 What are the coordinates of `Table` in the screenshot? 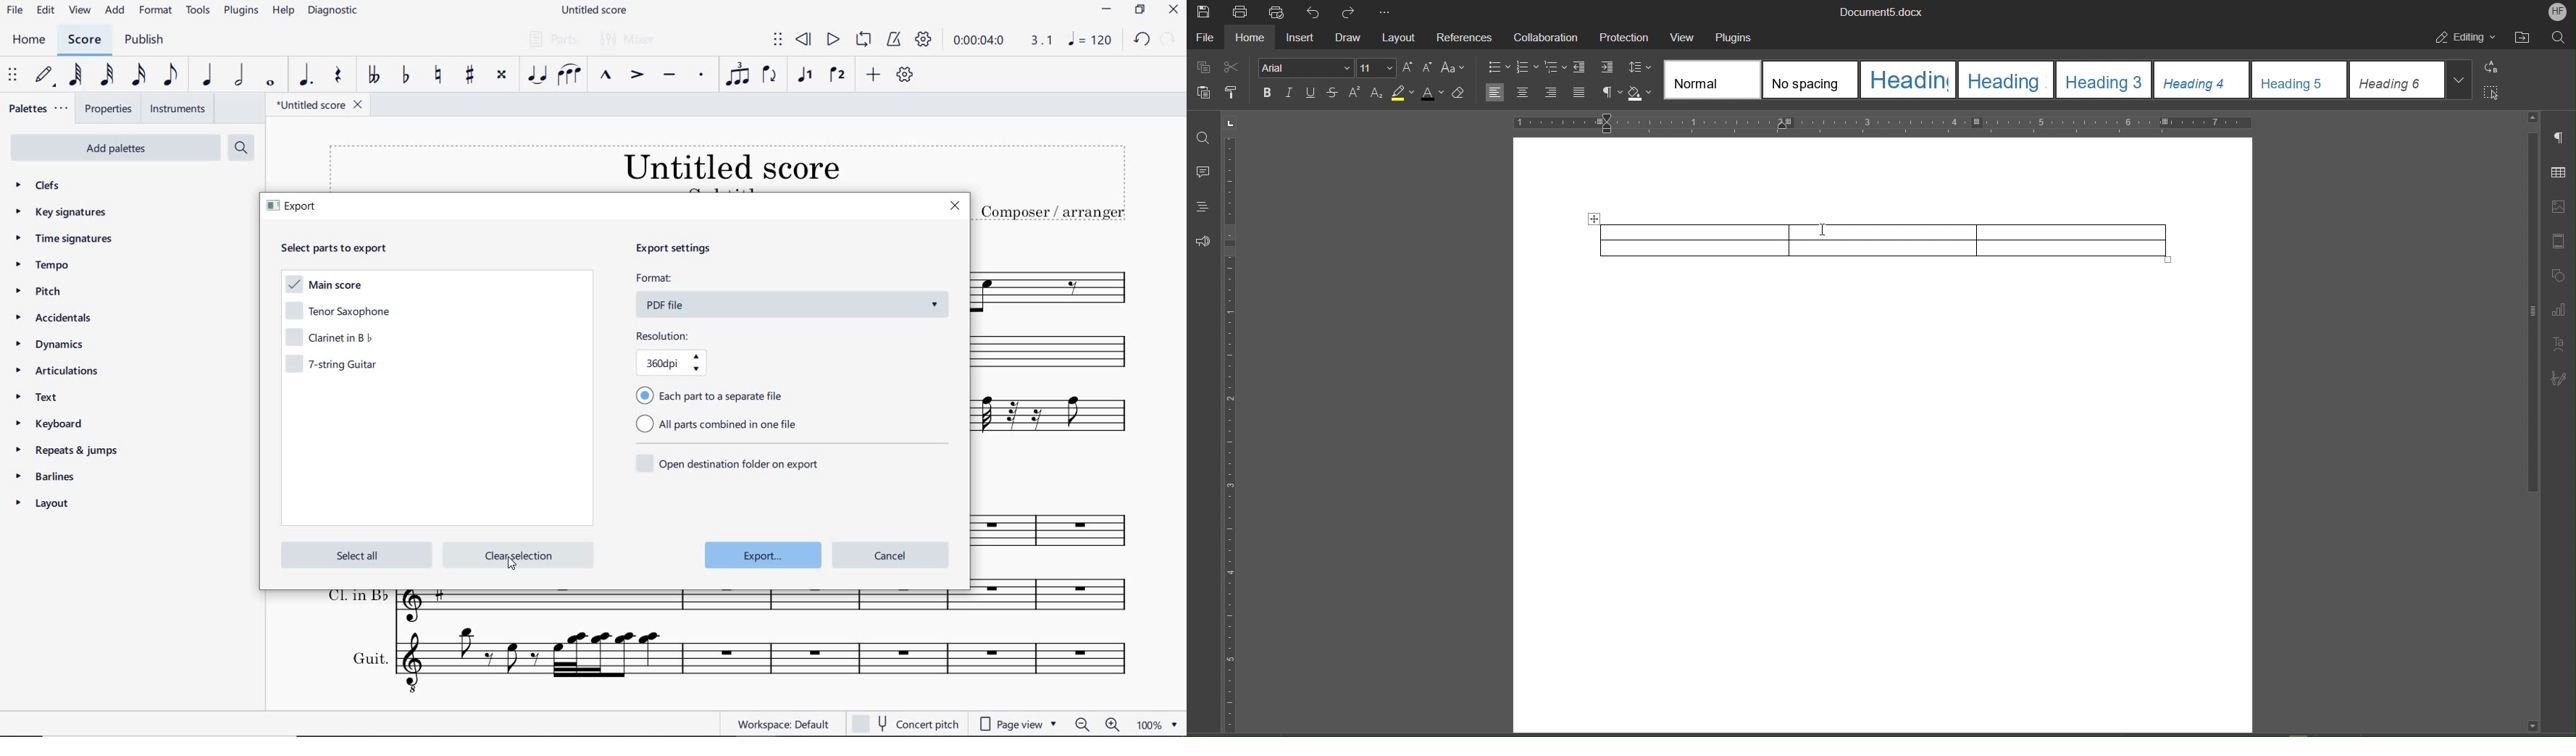 It's located at (1894, 239).